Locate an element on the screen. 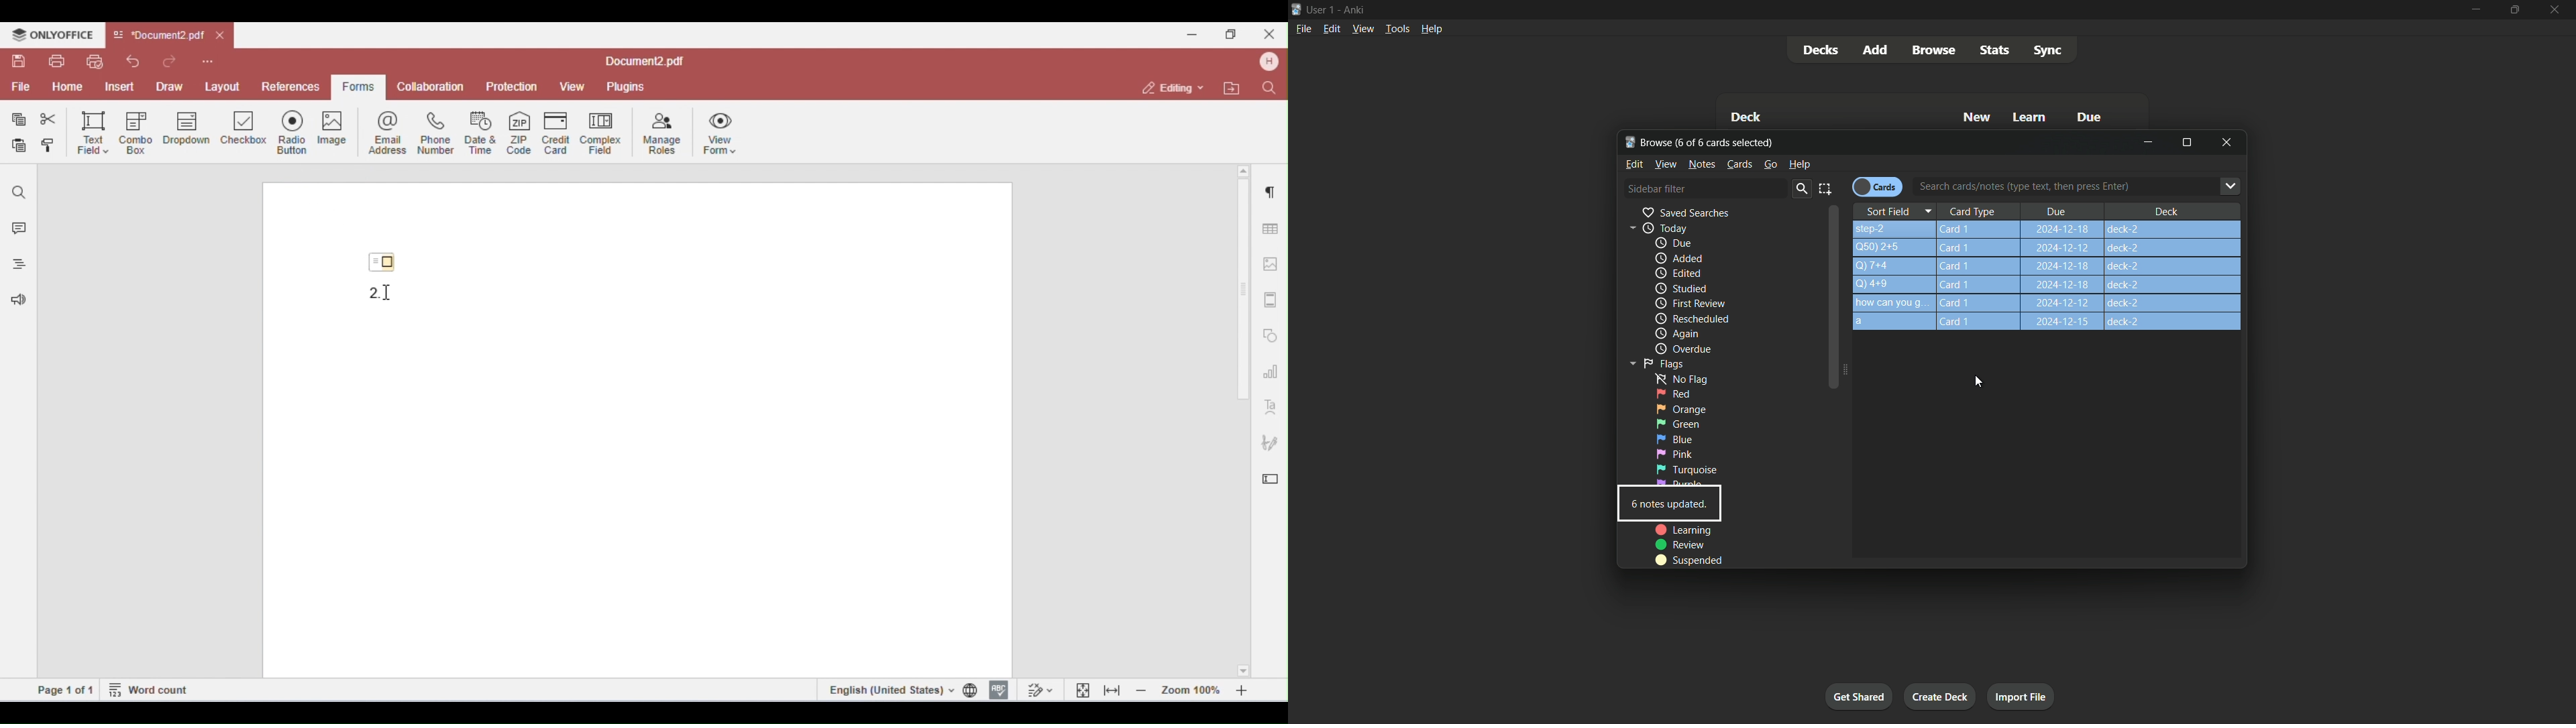 This screenshot has height=728, width=2576. help is located at coordinates (1799, 164).